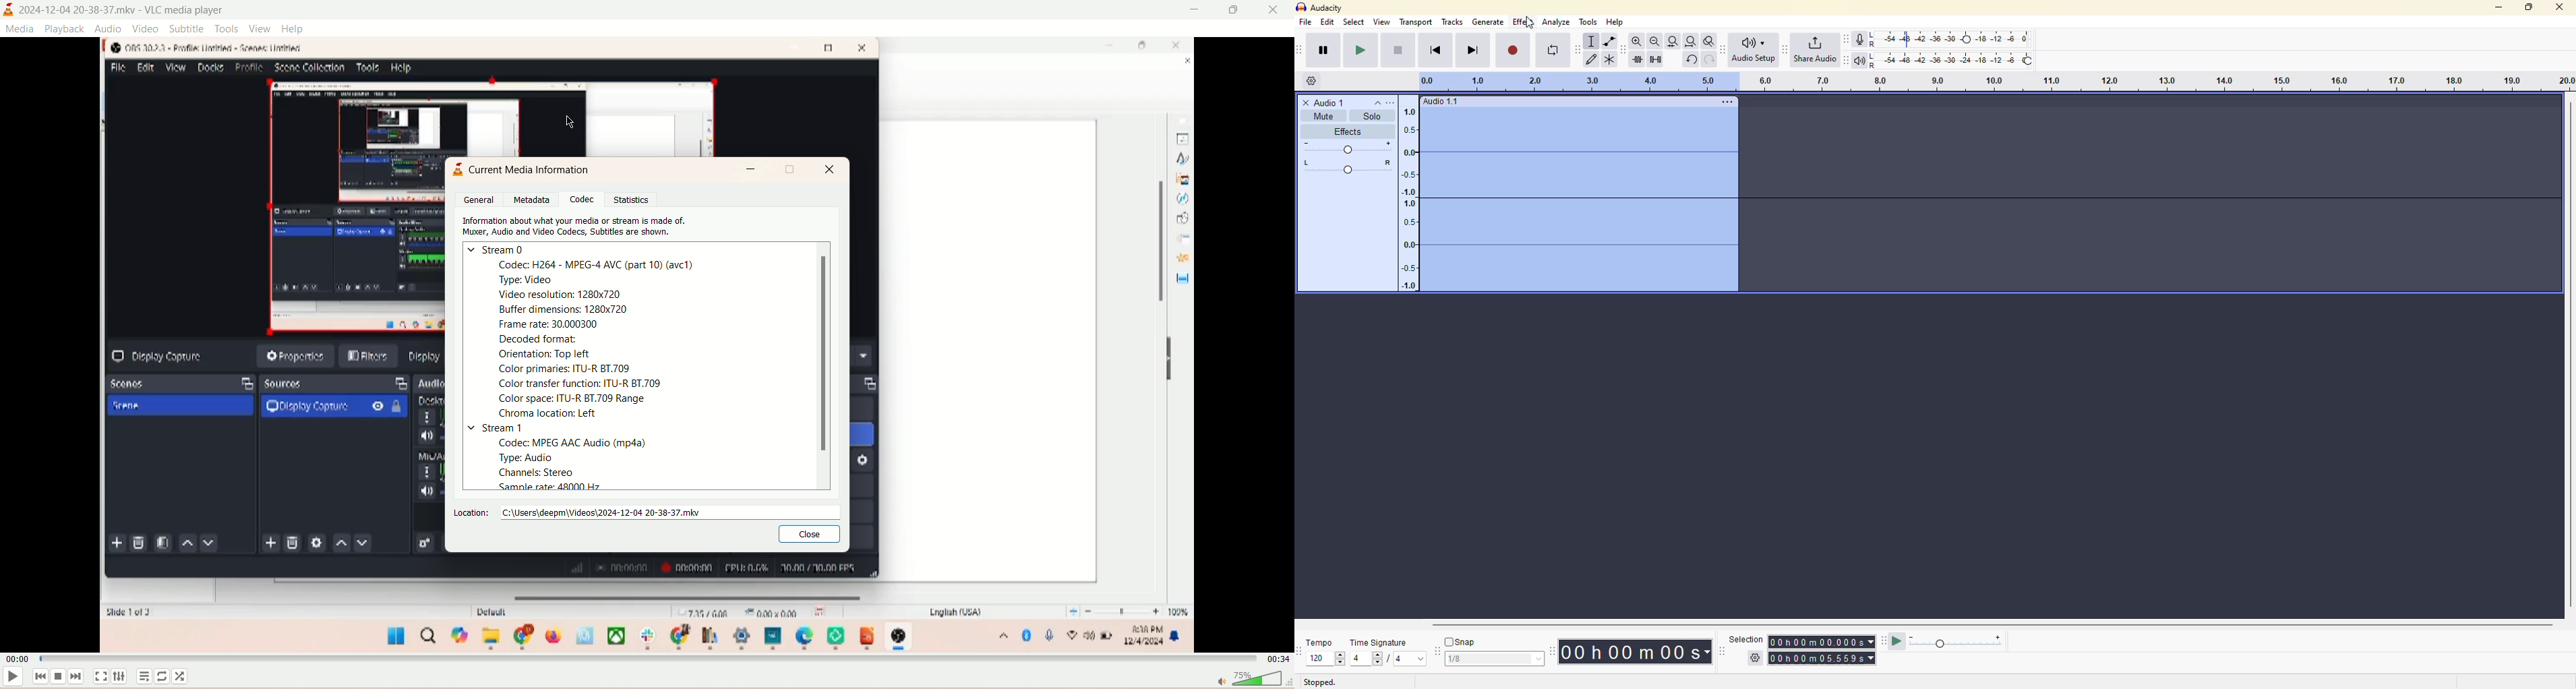  What do you see at coordinates (1724, 49) in the screenshot?
I see `audio setup toolbar` at bounding box center [1724, 49].